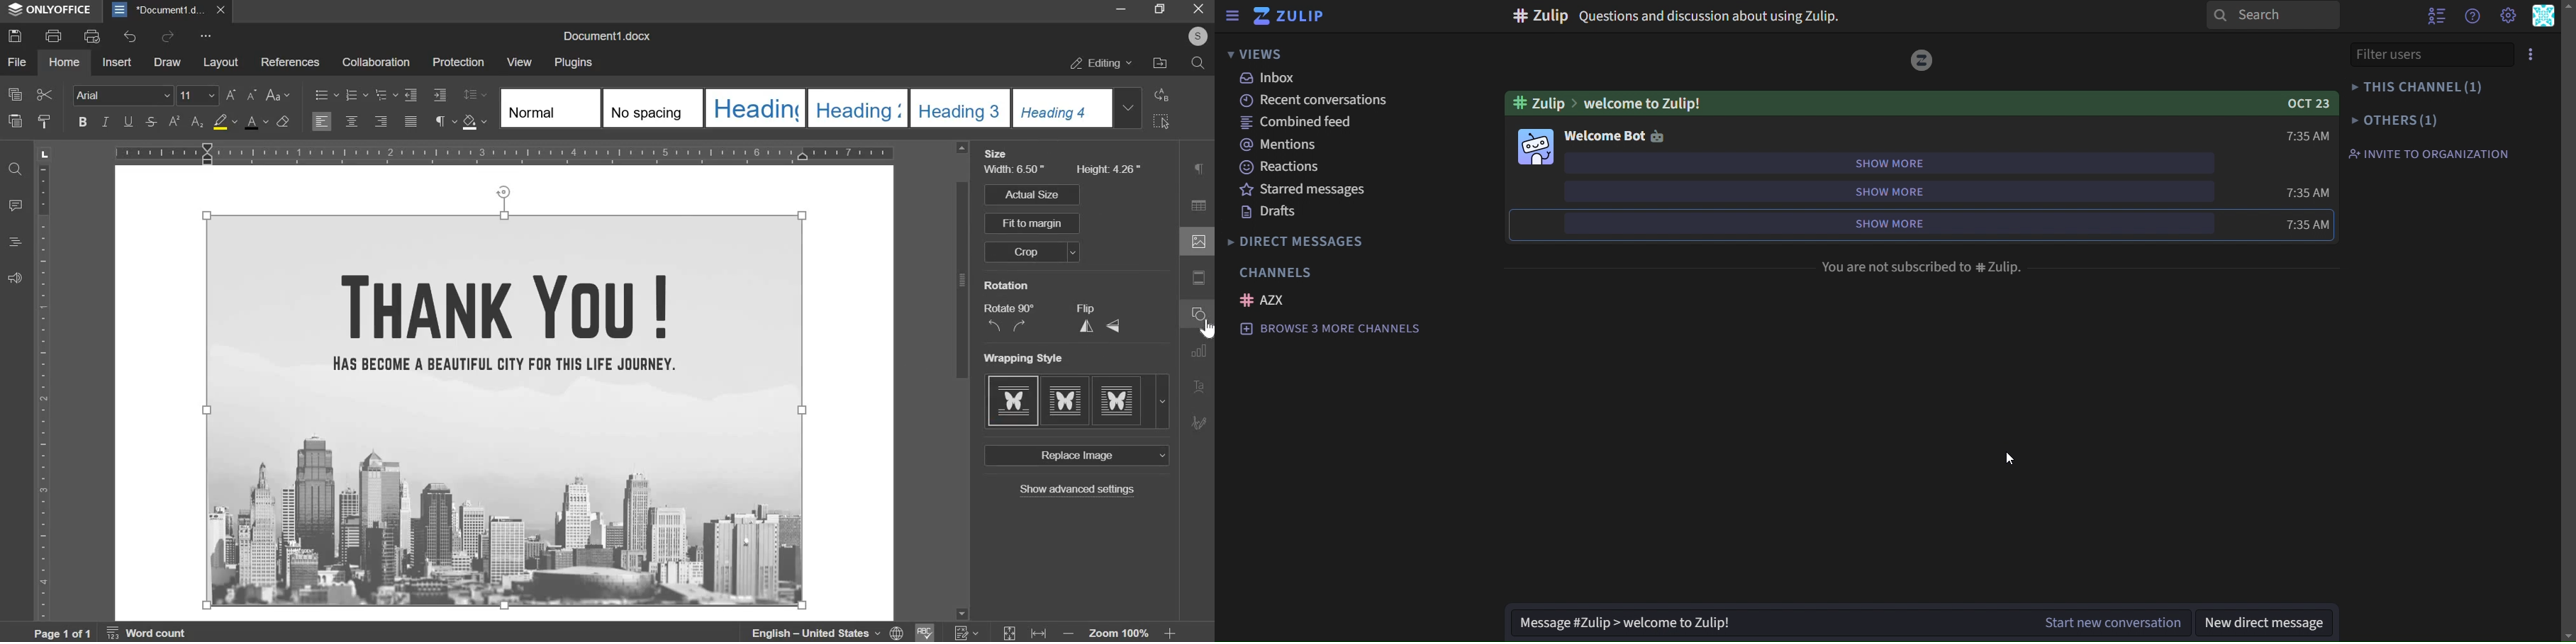  I want to click on views, so click(1269, 55).